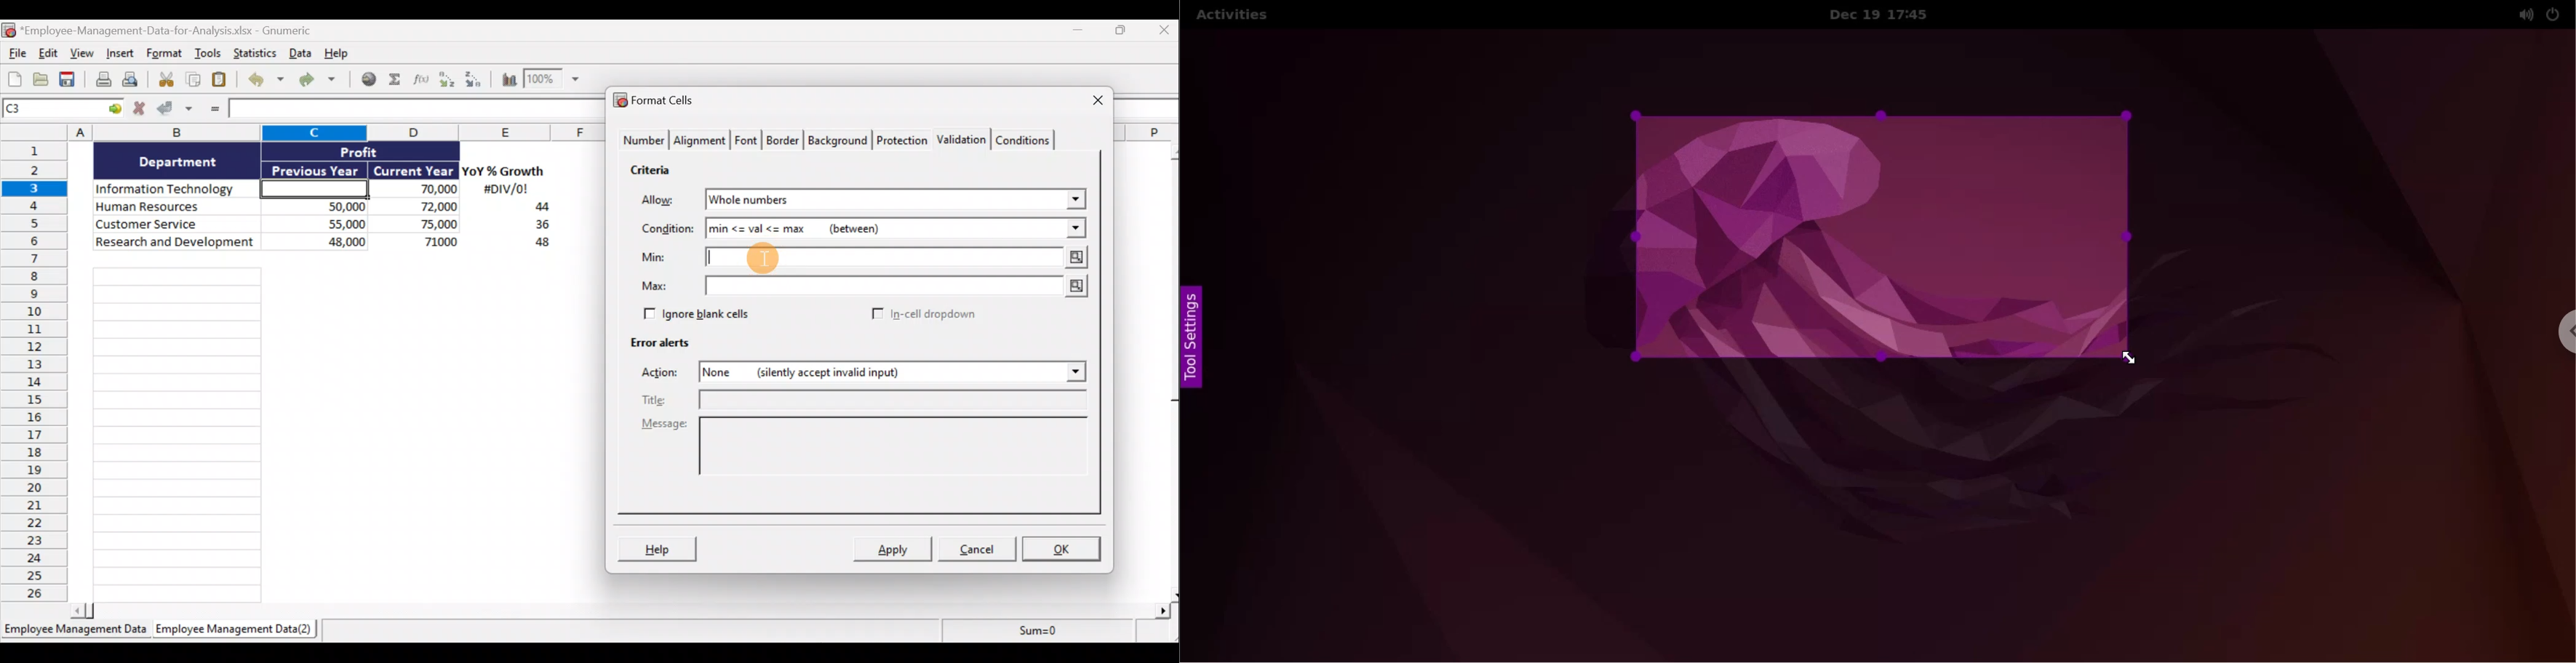 This screenshot has width=2576, height=672. I want to click on 70,000, so click(420, 190).